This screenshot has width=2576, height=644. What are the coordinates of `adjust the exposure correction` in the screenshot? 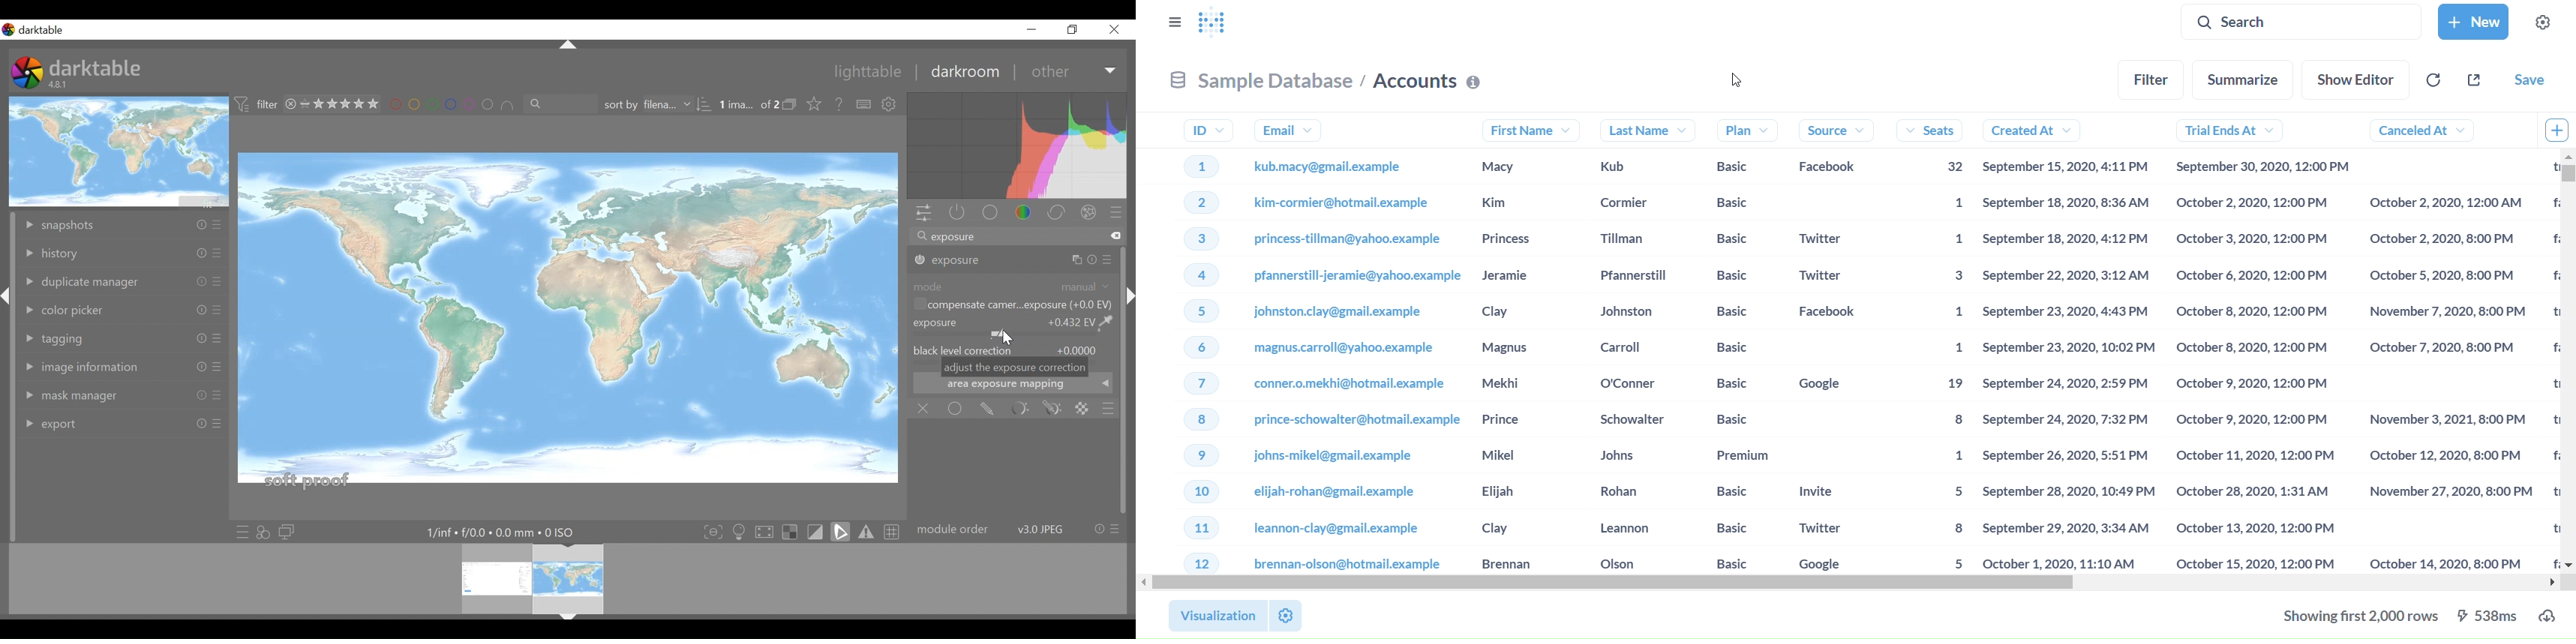 It's located at (1015, 367).